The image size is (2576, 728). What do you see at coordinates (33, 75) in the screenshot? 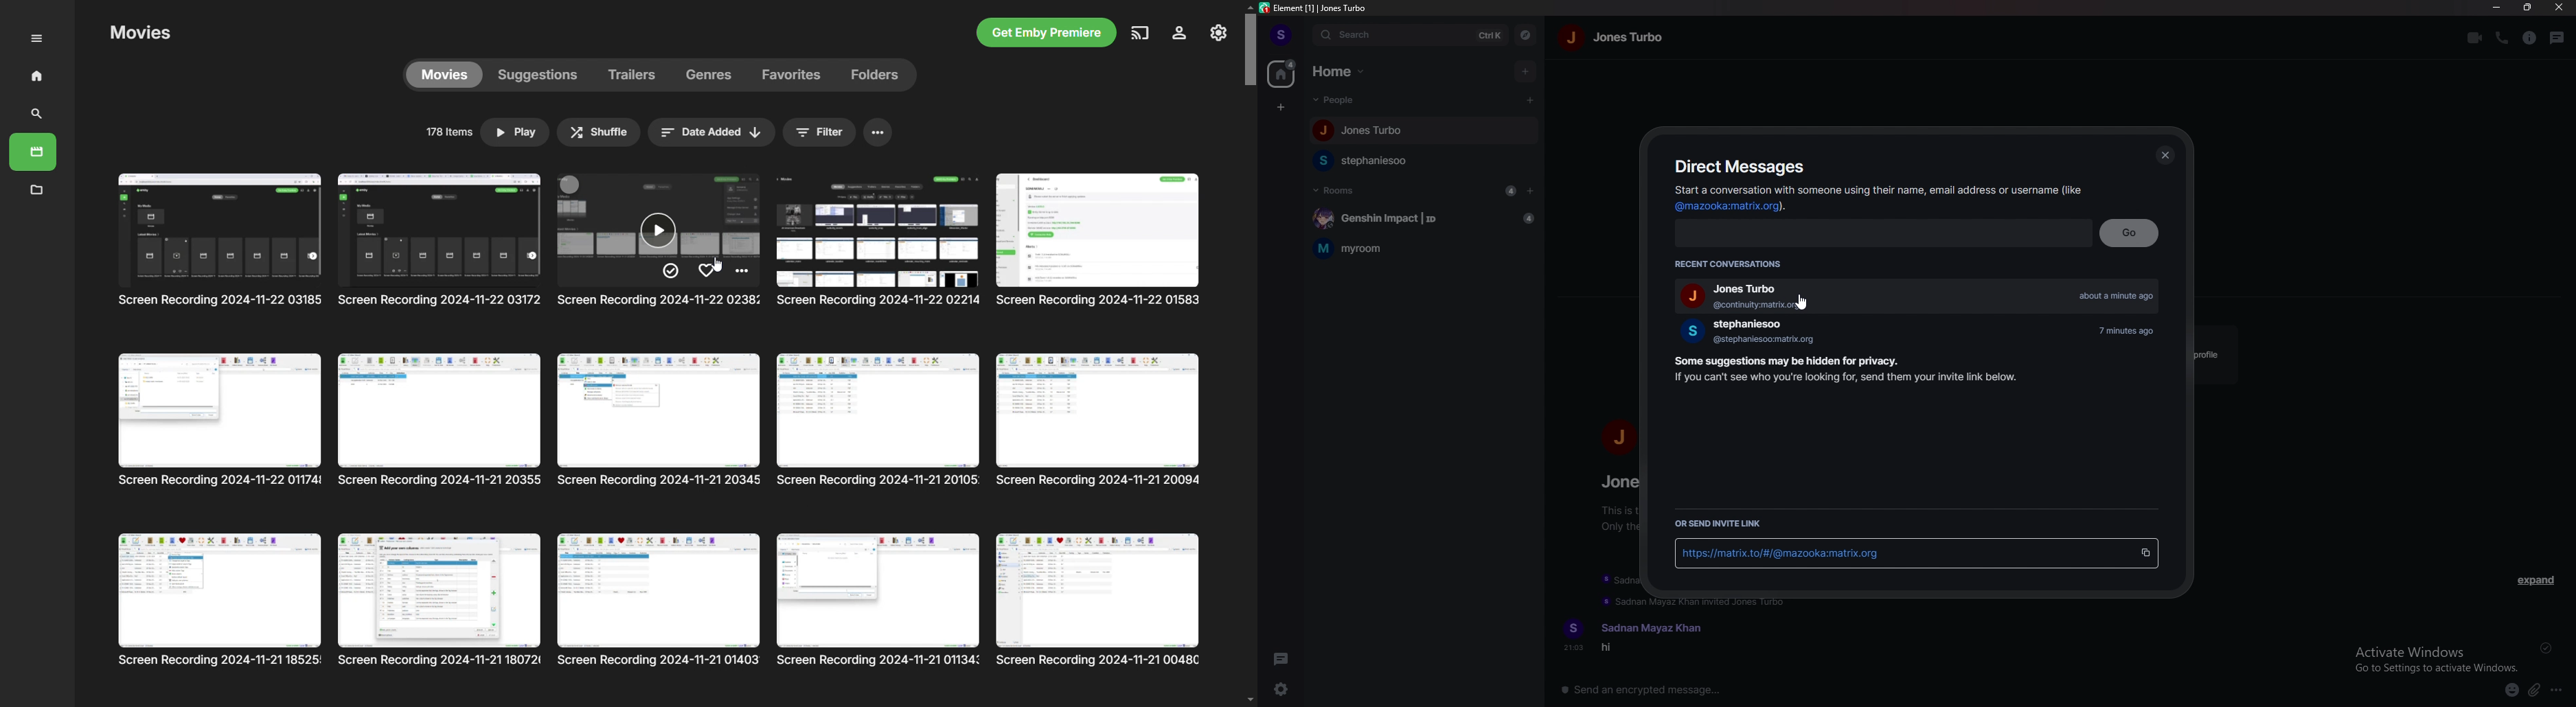
I see `home` at bounding box center [33, 75].